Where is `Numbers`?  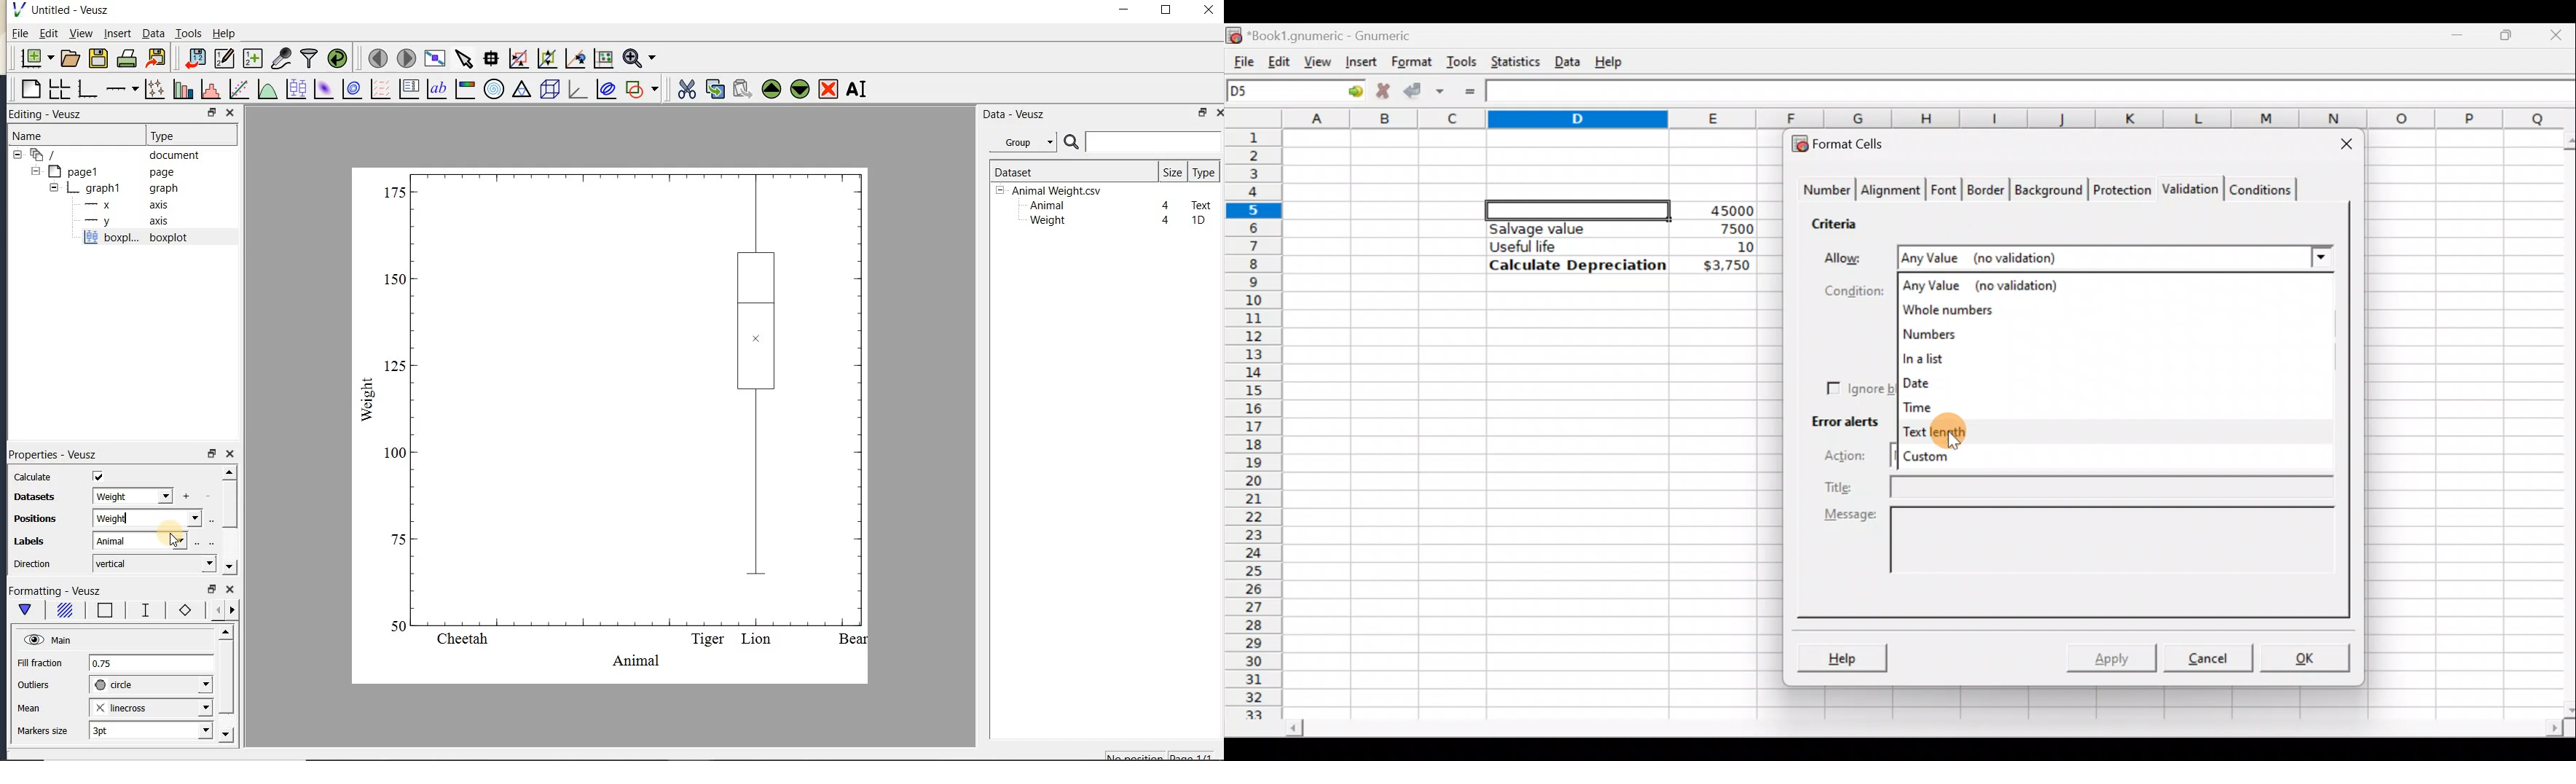 Numbers is located at coordinates (1956, 335).